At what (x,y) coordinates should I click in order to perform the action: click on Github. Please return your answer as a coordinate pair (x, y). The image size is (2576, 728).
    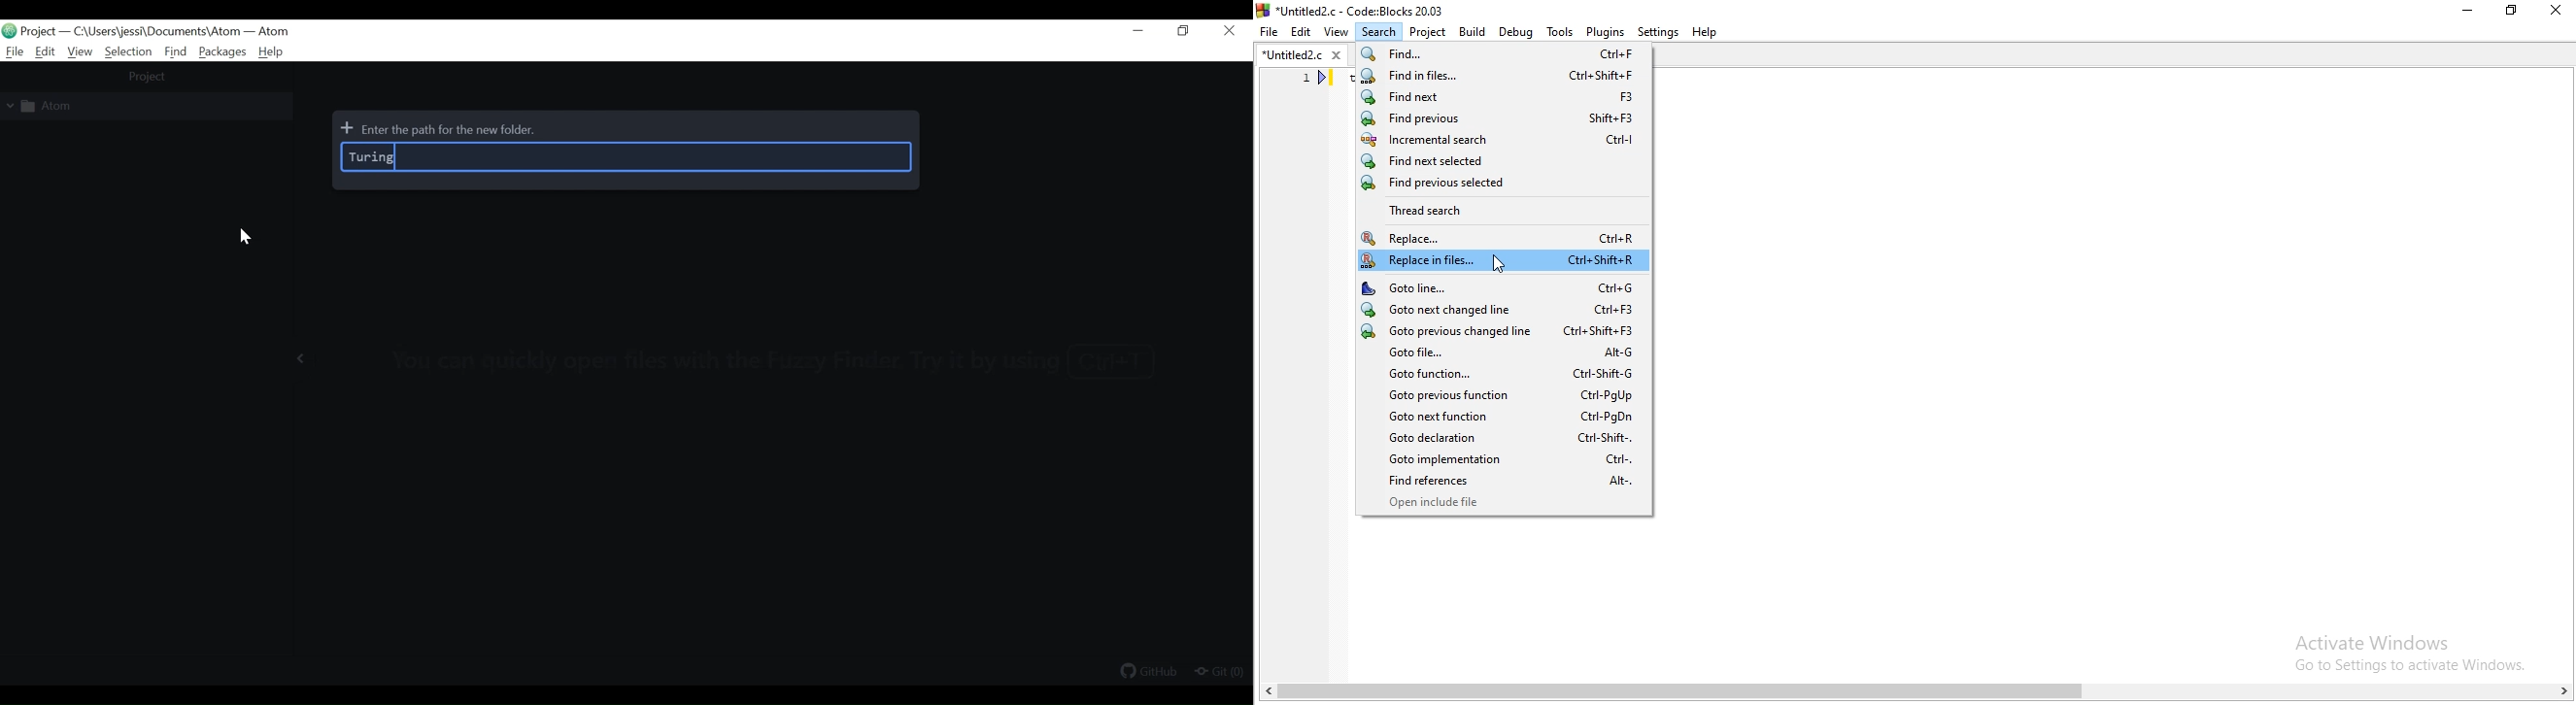
    Looking at the image, I should click on (1151, 673).